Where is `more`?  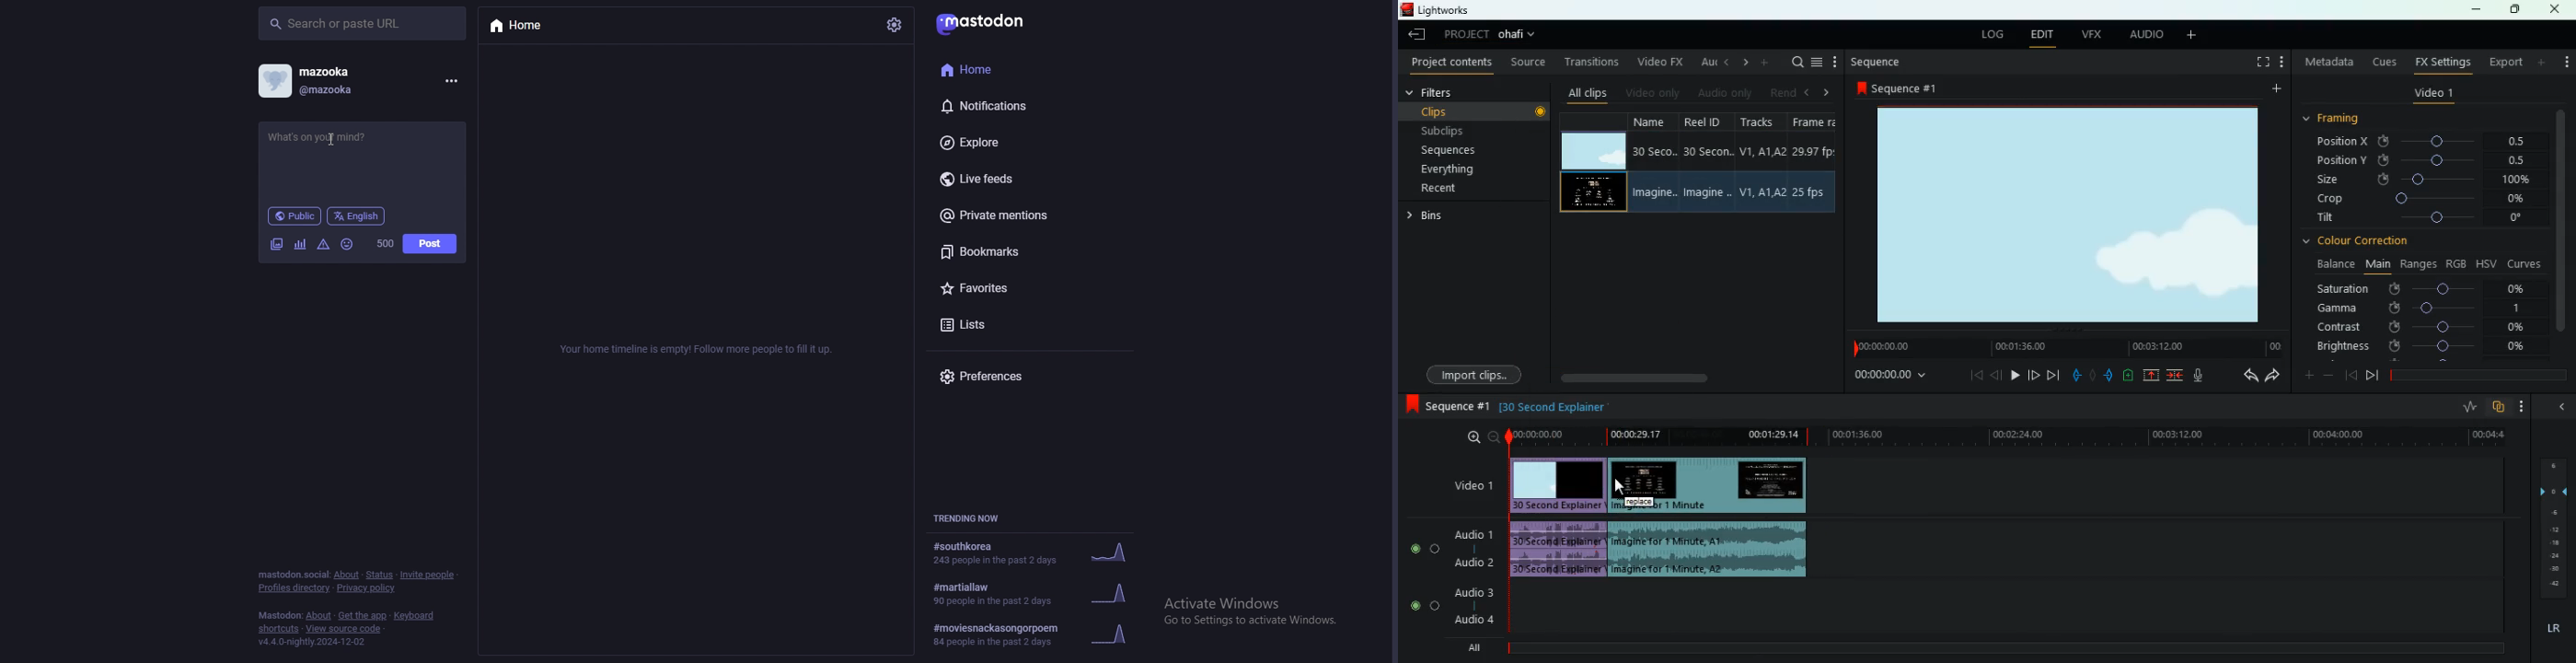
more is located at coordinates (2564, 57).